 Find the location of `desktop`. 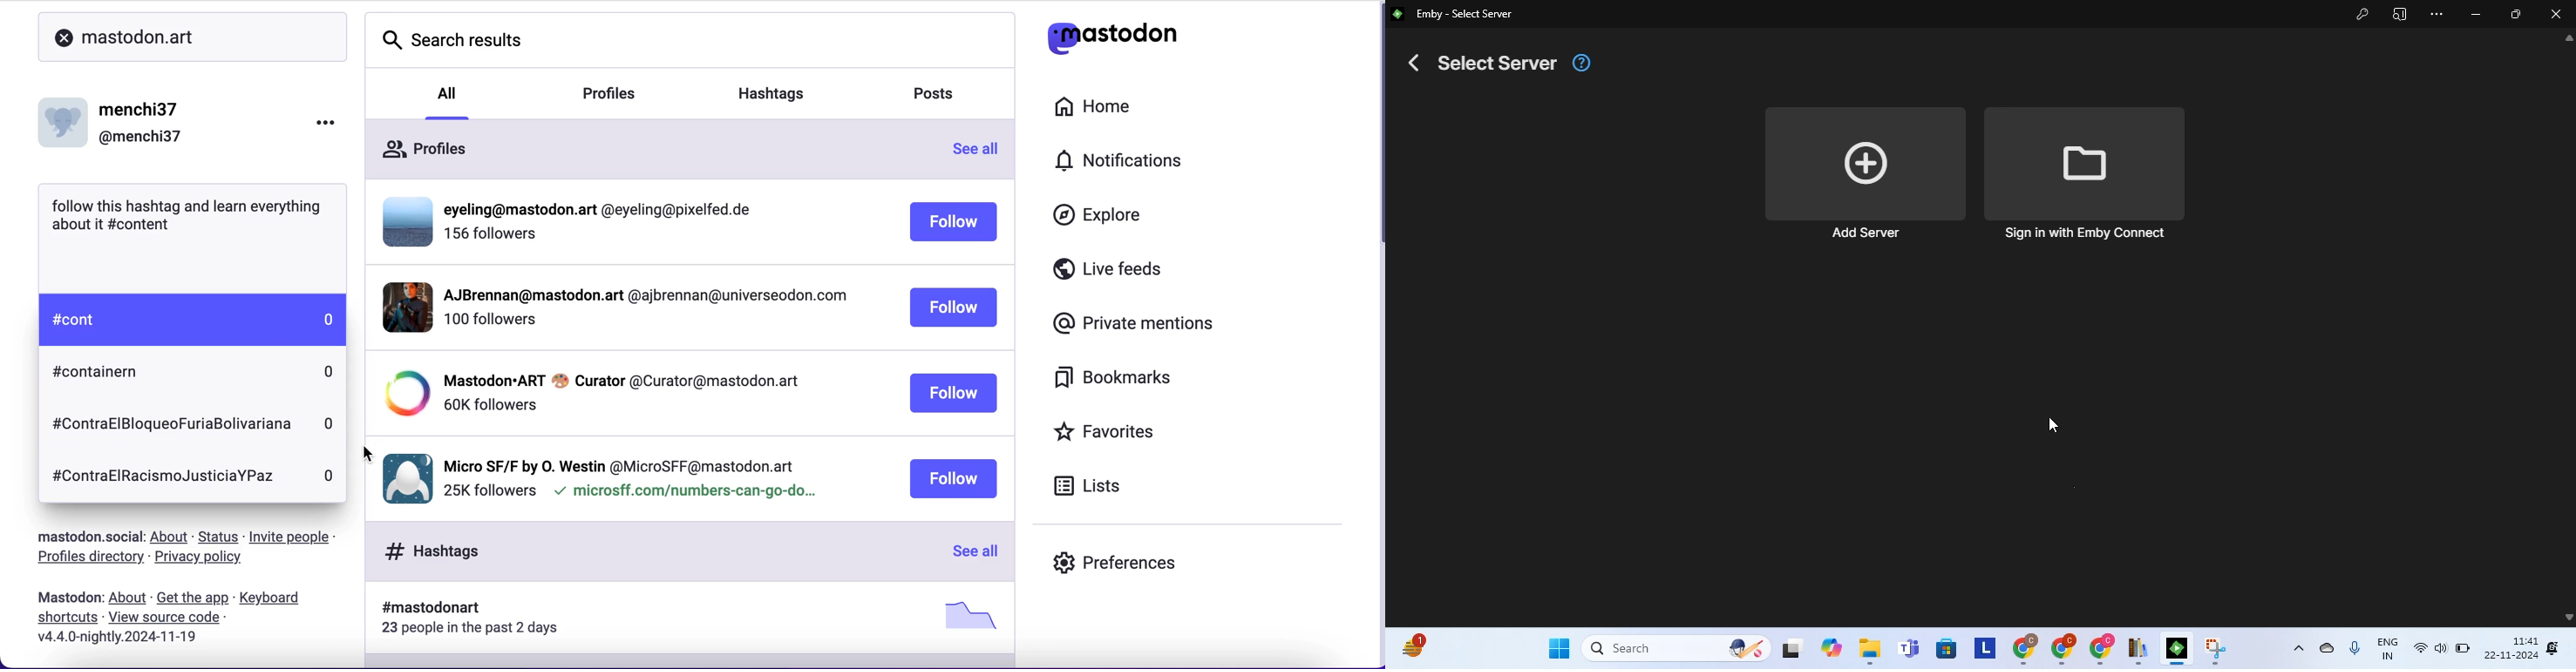

desktop is located at coordinates (1791, 651).